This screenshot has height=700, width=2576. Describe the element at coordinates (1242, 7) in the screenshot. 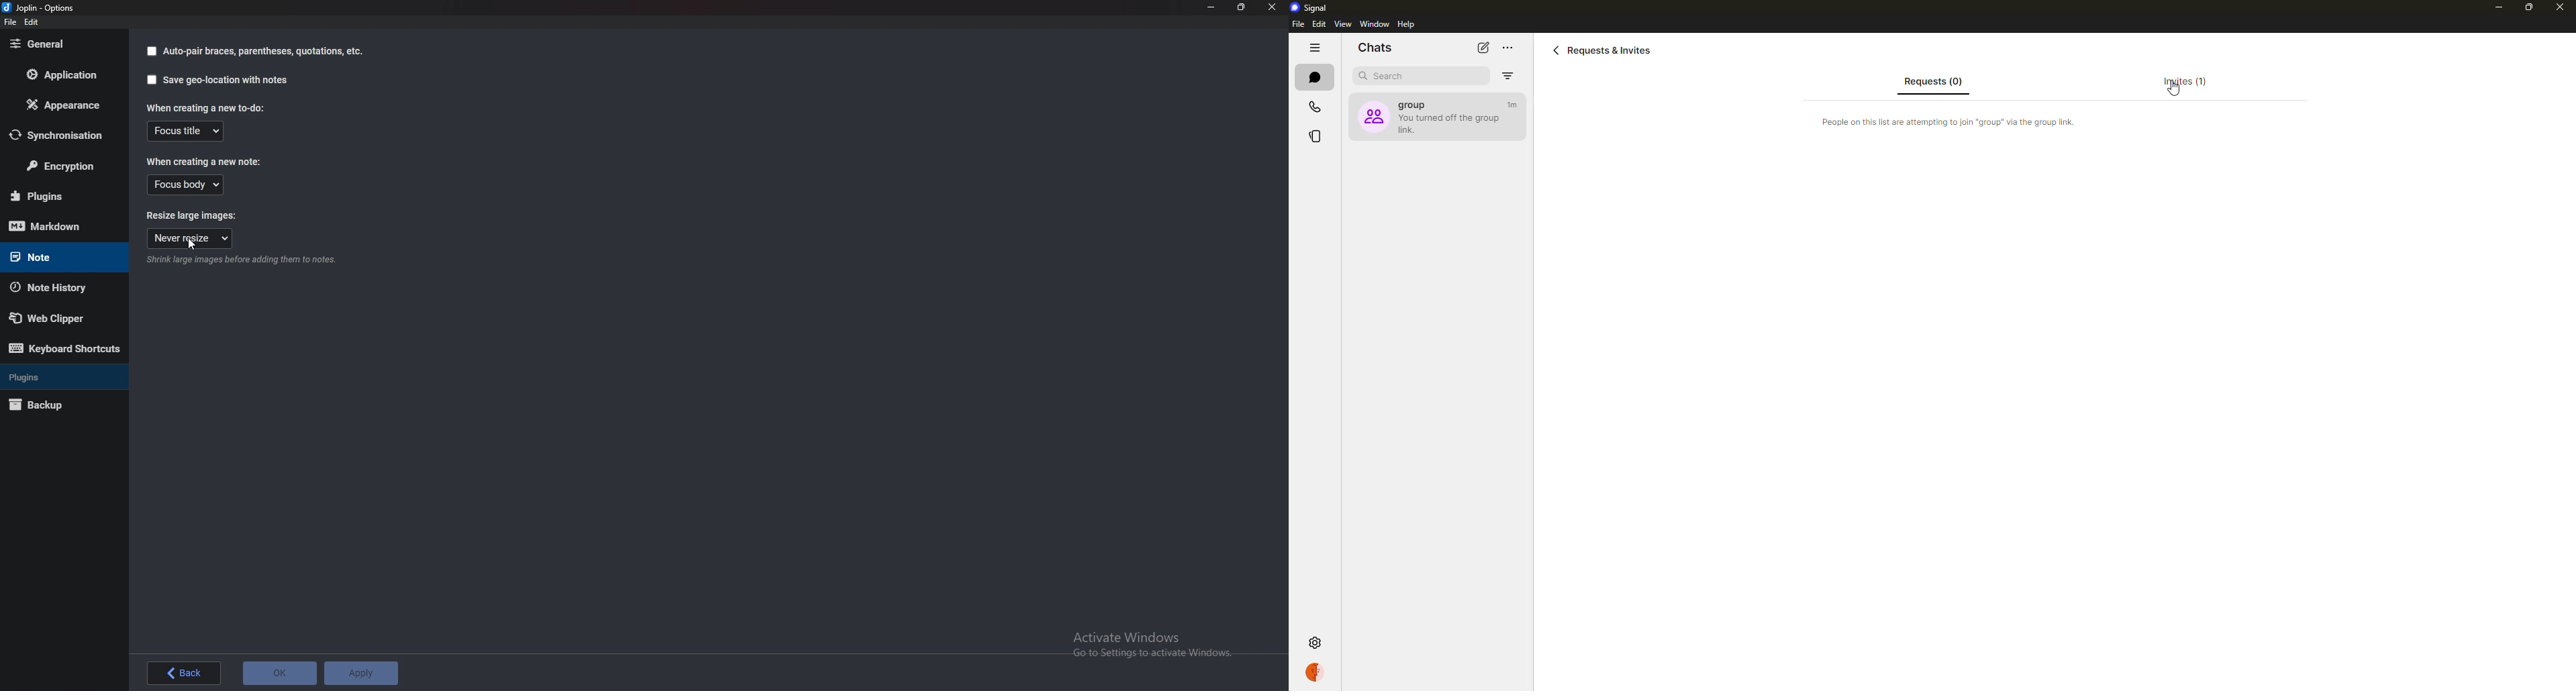

I see `resize` at that location.